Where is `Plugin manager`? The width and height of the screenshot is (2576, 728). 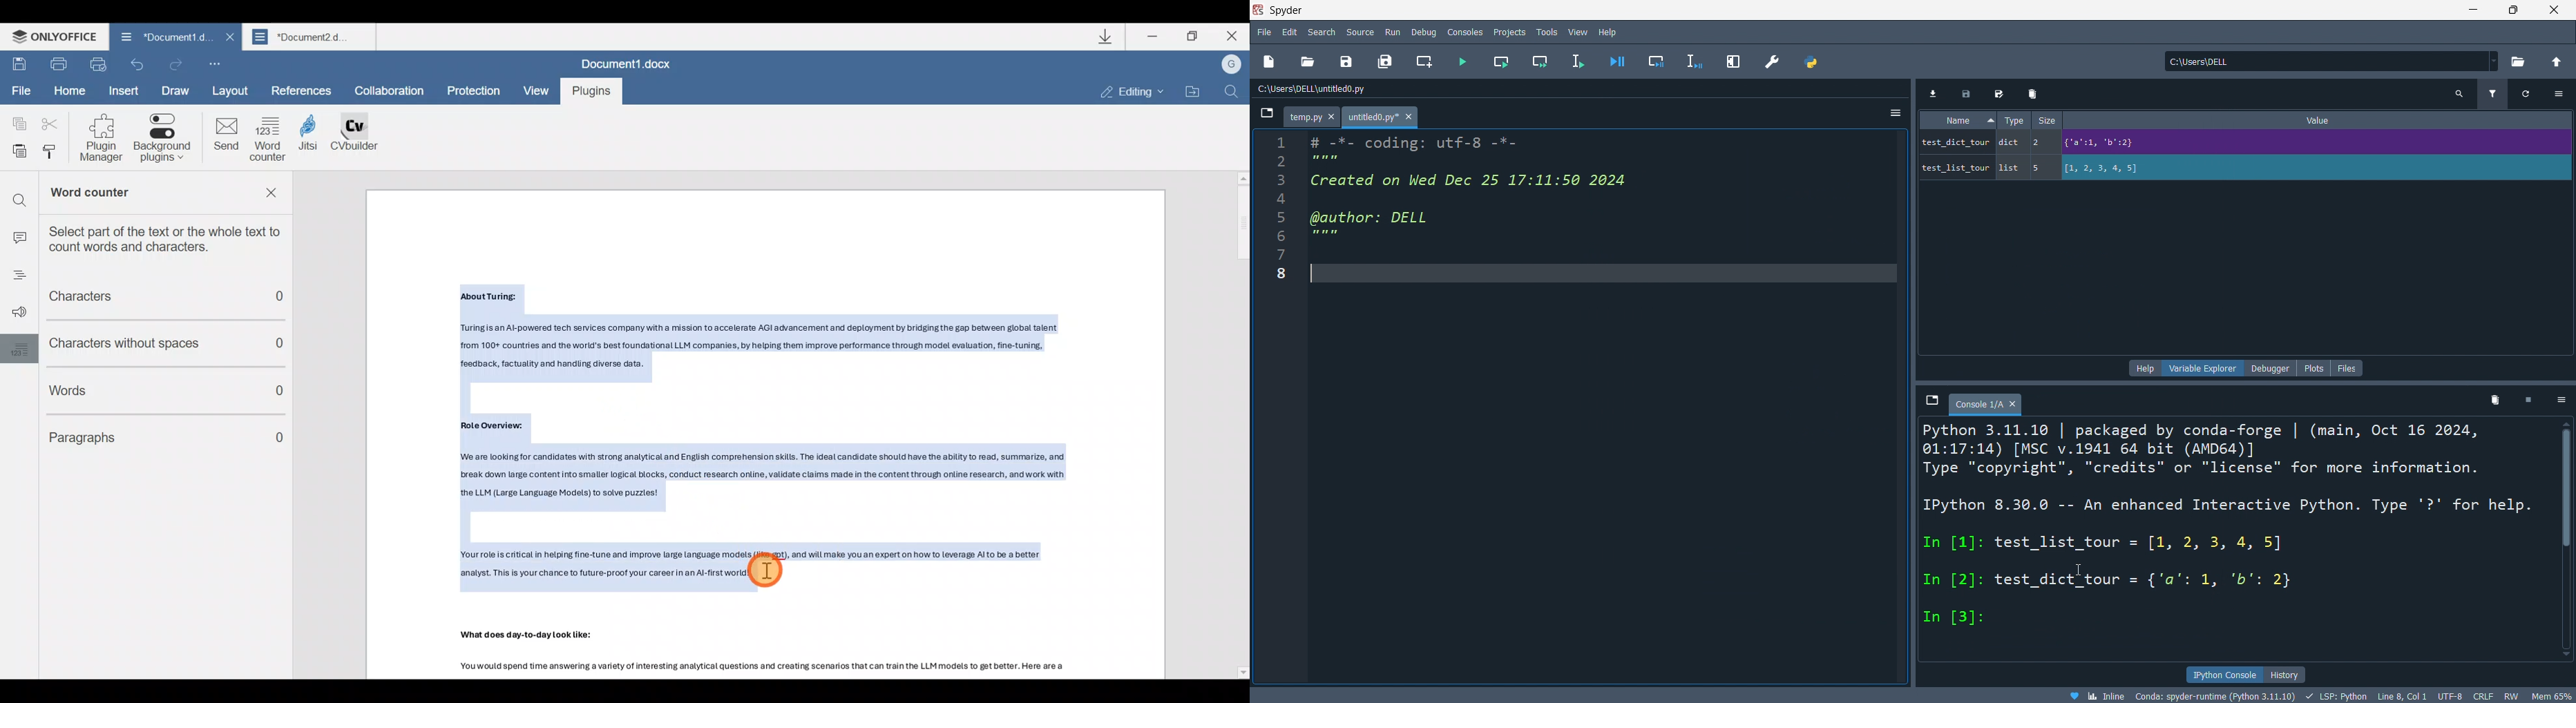 Plugin manager is located at coordinates (106, 138).